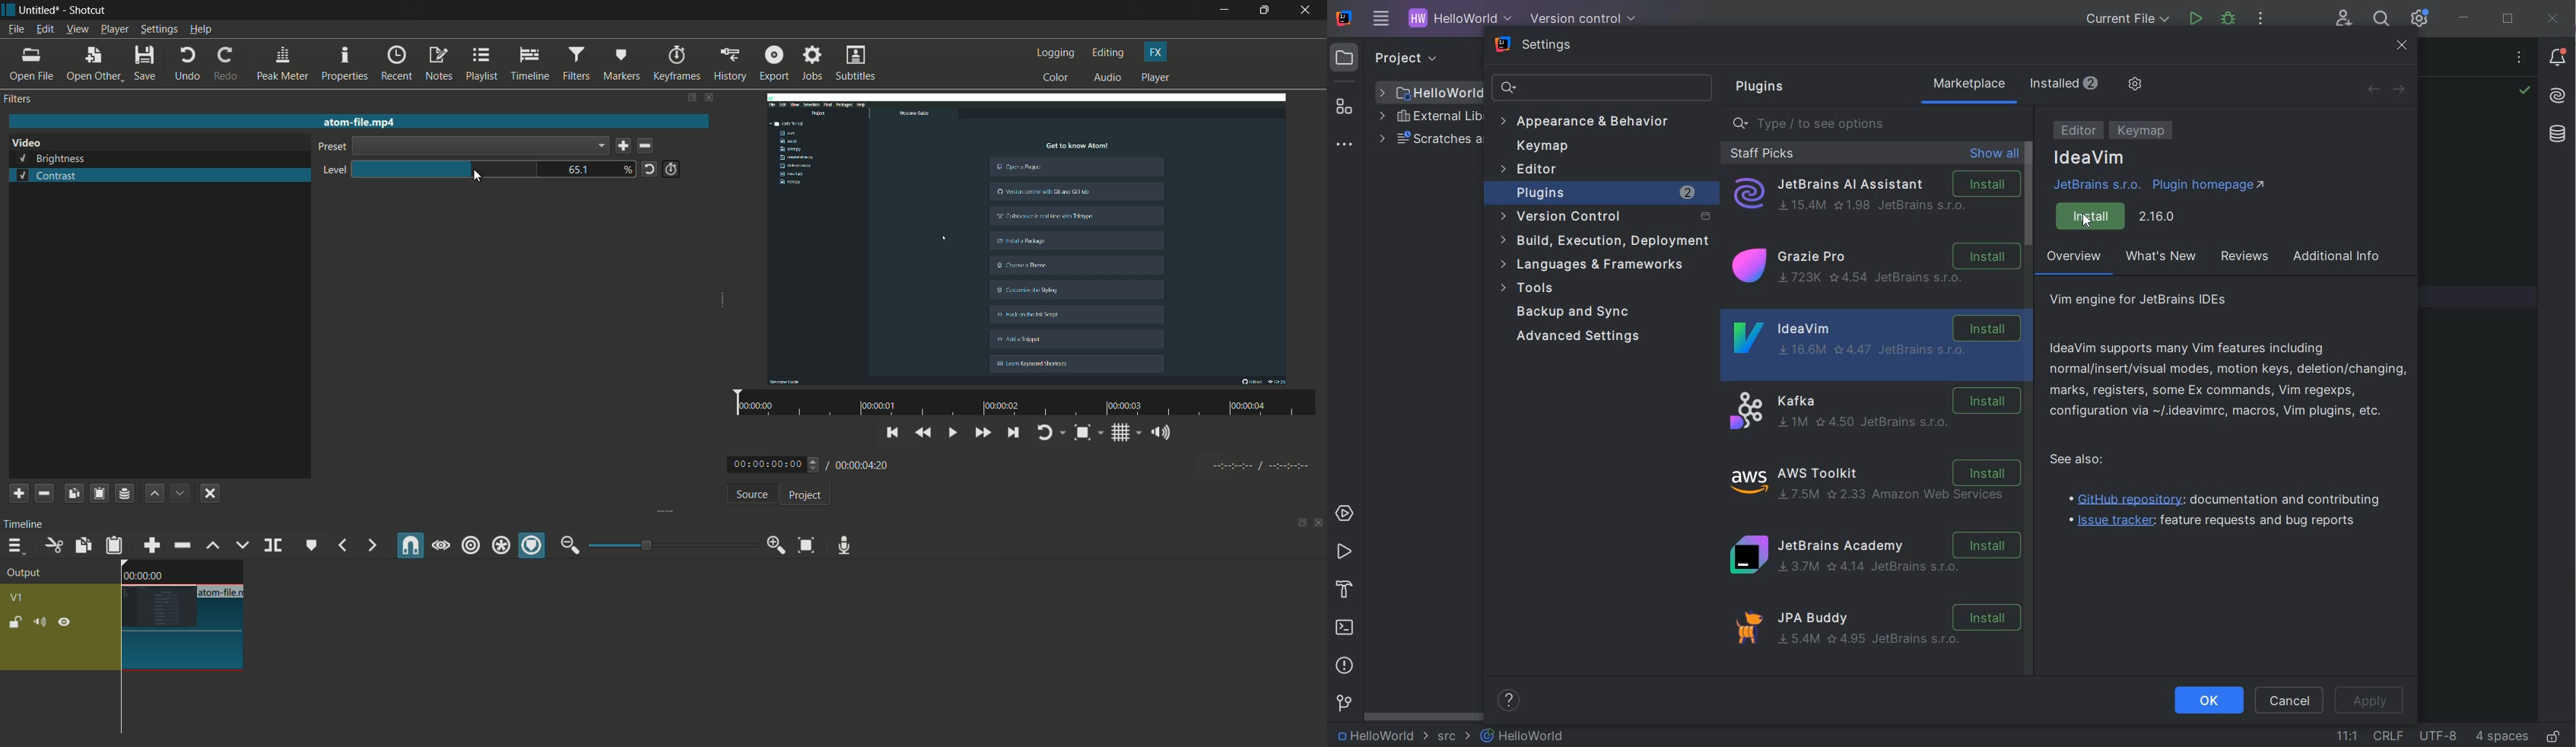 The width and height of the screenshot is (2576, 756). I want to click on quickly play forward, so click(984, 434).